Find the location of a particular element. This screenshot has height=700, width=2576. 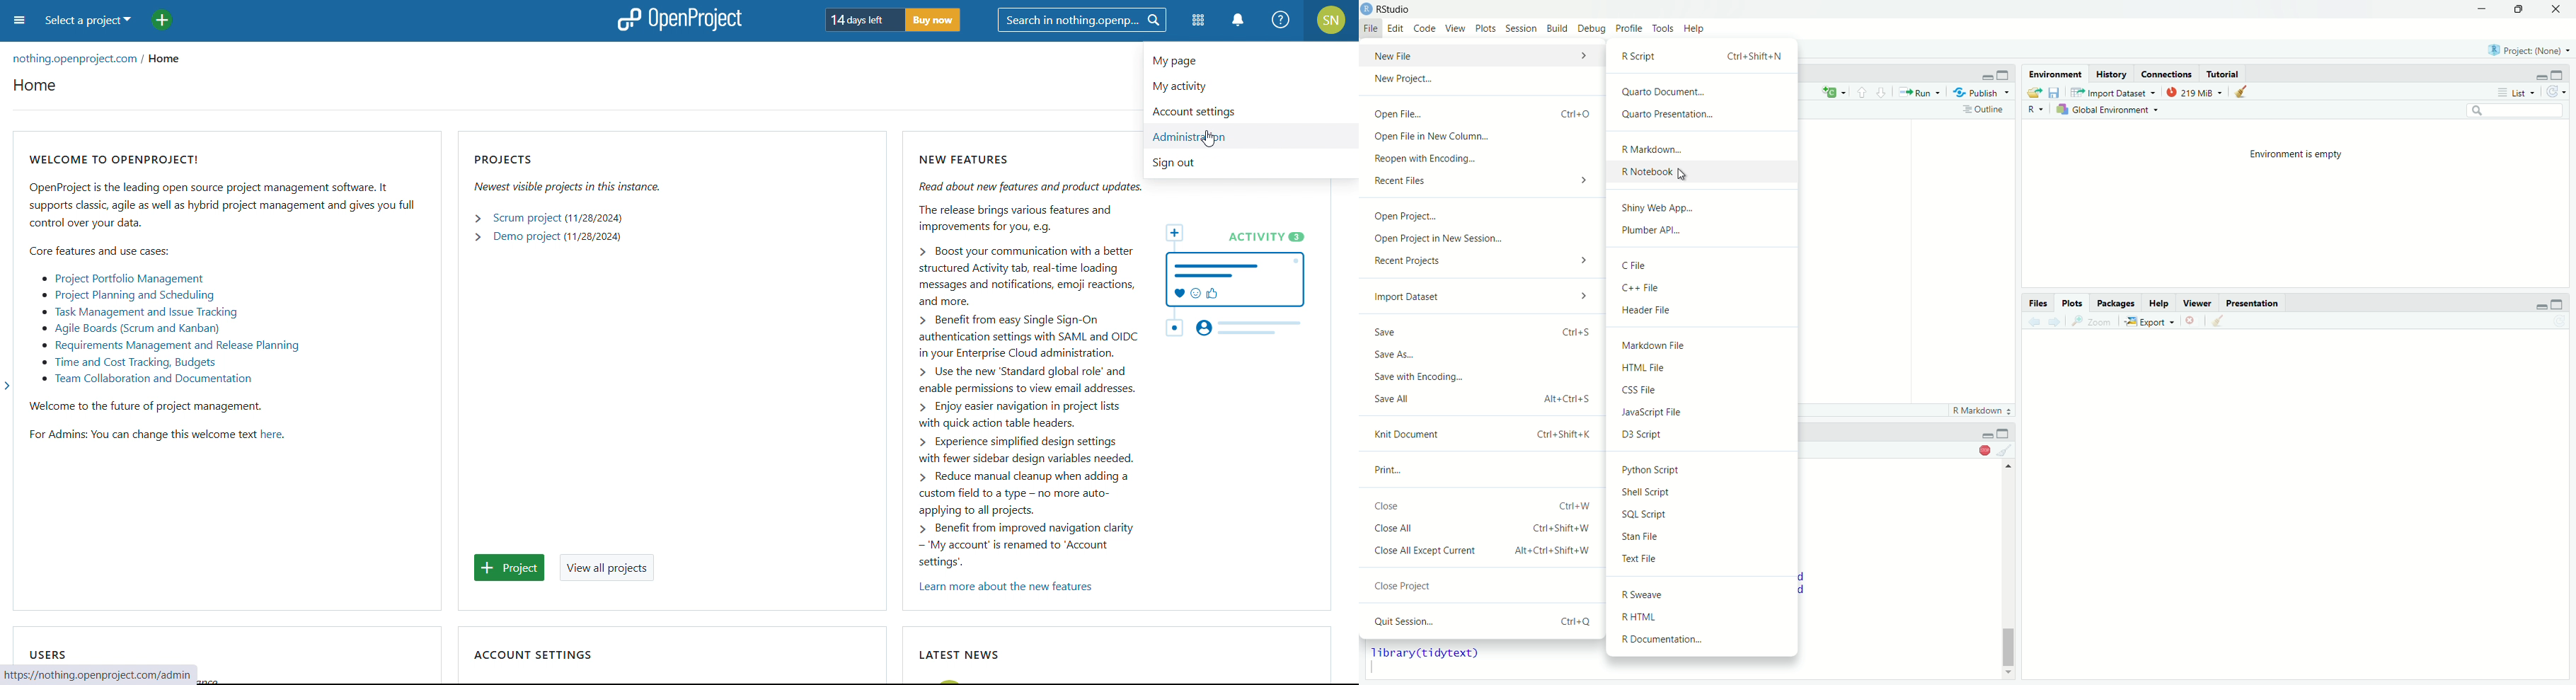

go to next section is located at coordinates (1881, 93).